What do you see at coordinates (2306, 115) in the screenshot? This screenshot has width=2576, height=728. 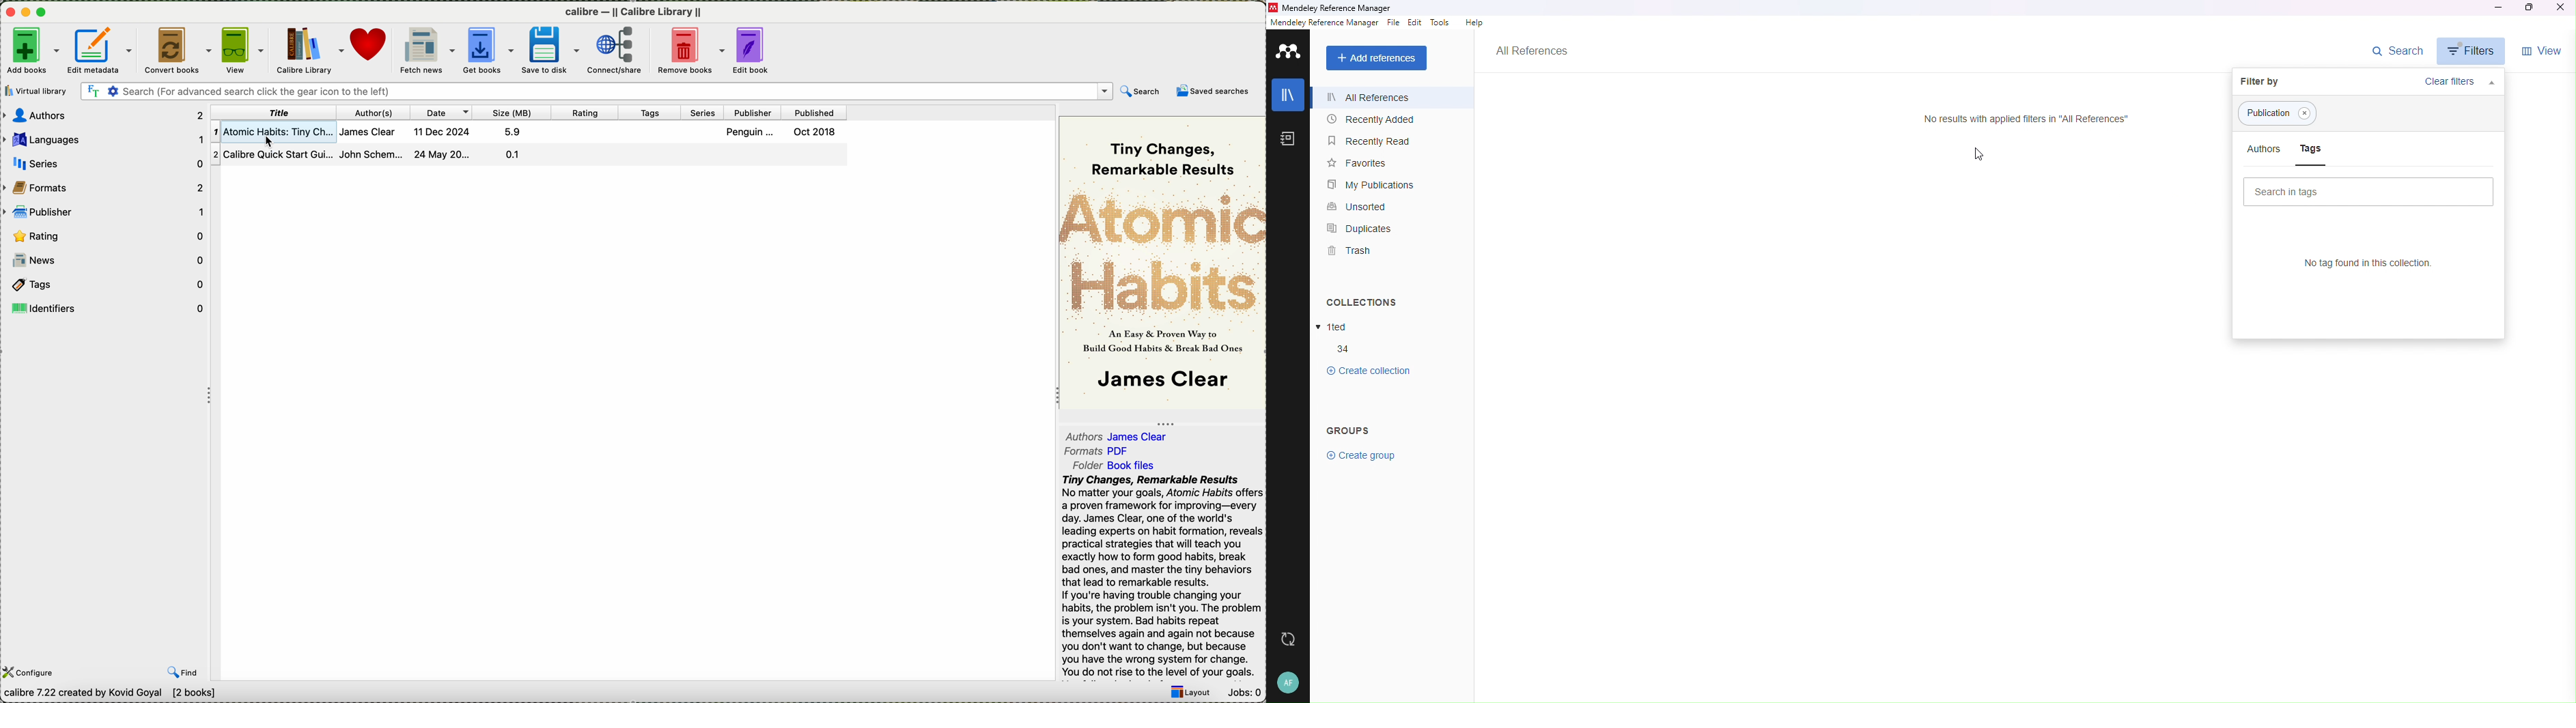 I see `Tags` at bounding box center [2306, 115].